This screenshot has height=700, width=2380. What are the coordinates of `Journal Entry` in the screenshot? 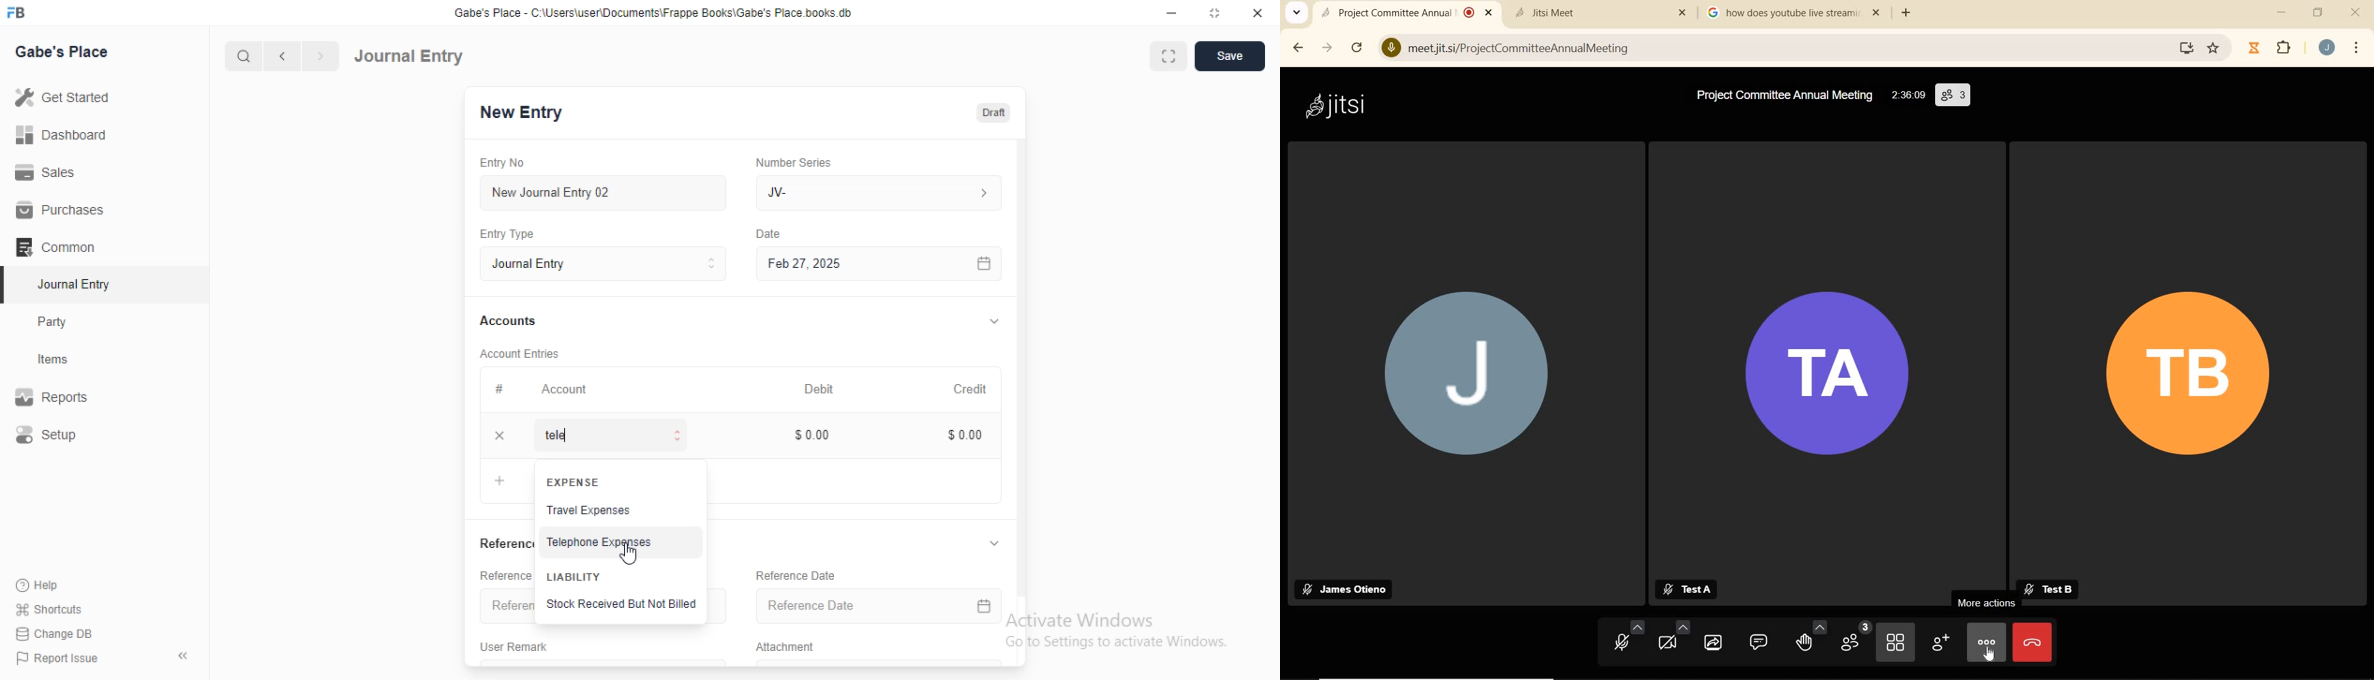 It's located at (603, 264).